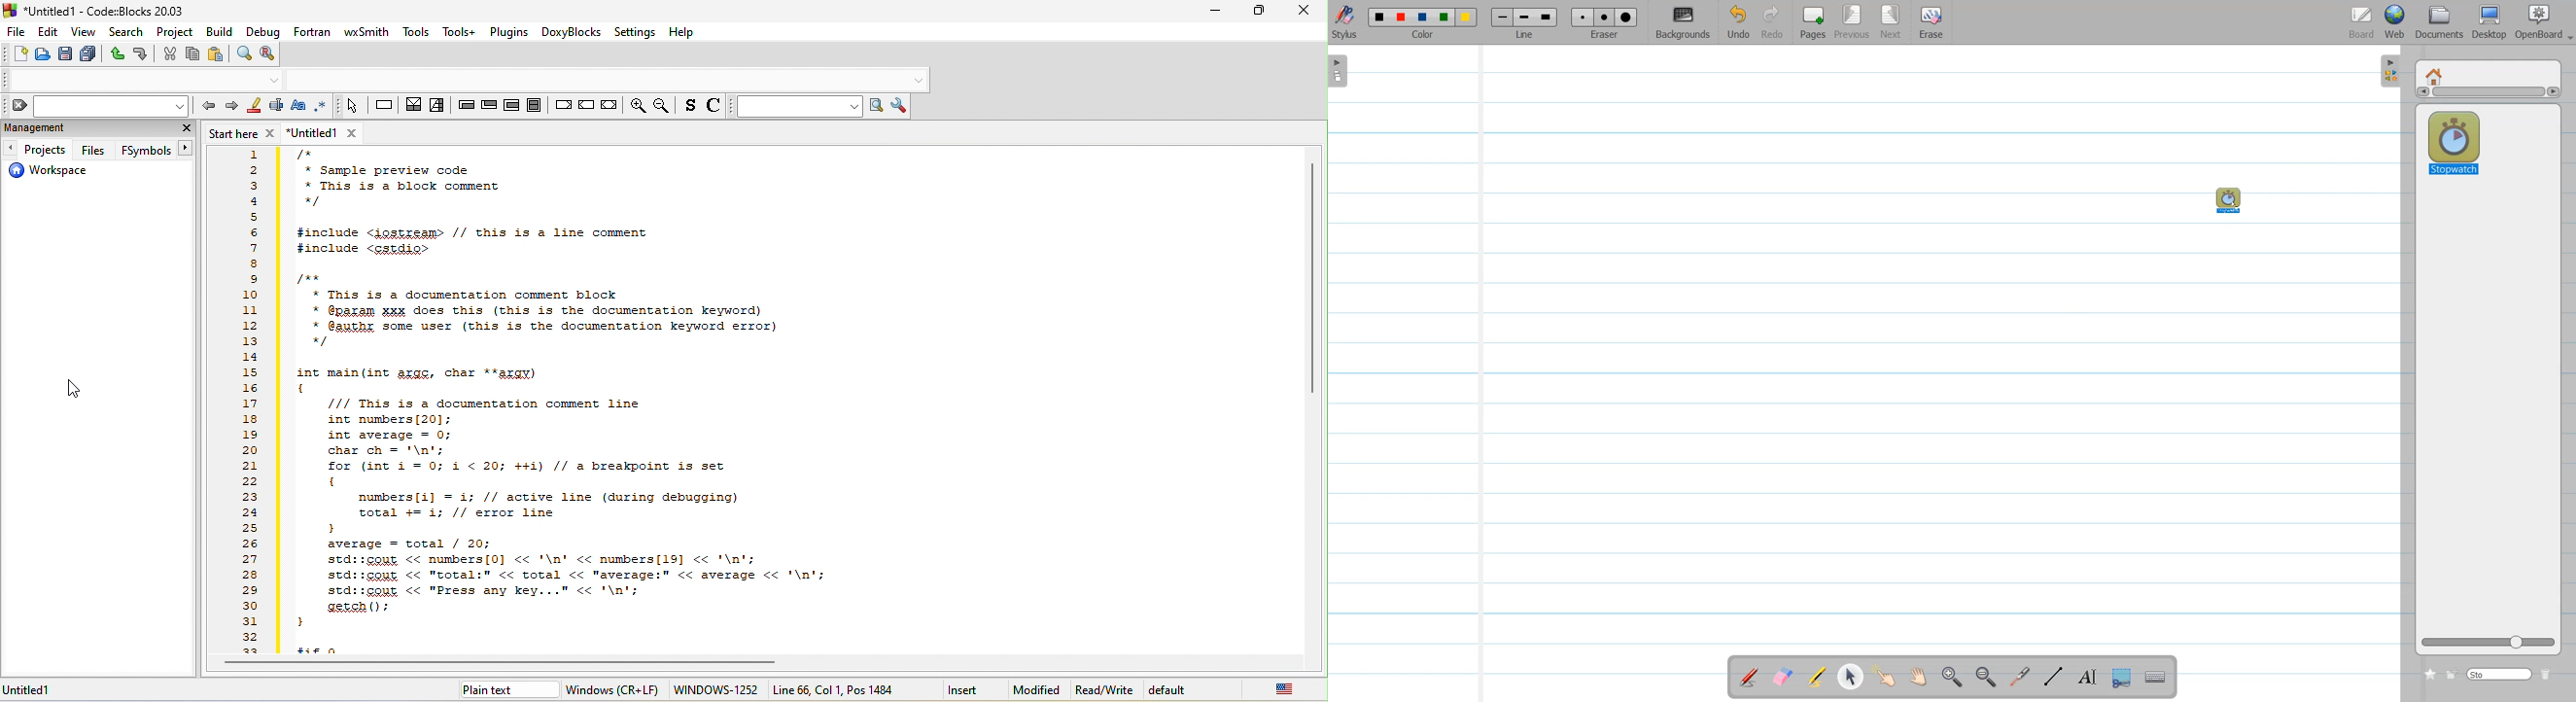 The height and width of the screenshot is (728, 2576). Describe the element at coordinates (2441, 22) in the screenshot. I see `Document` at that location.